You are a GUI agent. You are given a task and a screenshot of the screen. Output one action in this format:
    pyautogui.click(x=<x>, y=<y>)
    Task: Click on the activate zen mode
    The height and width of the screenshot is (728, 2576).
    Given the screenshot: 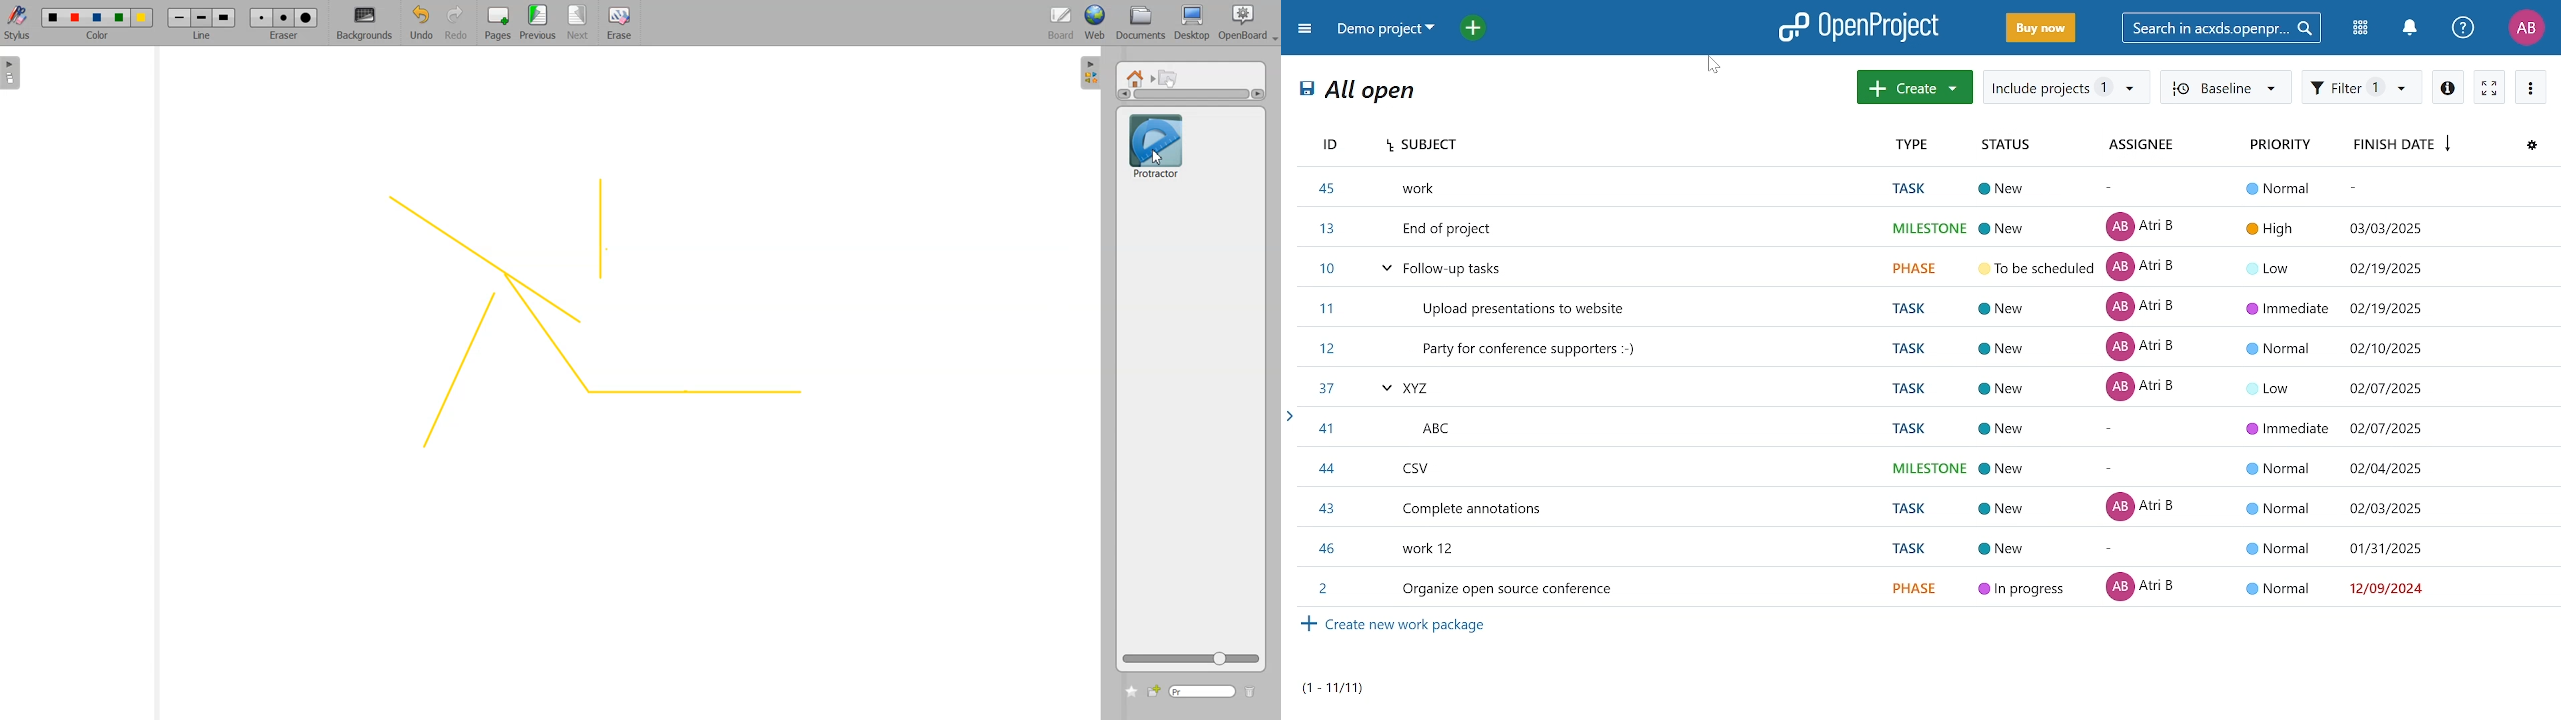 What is the action you would take?
    pyautogui.click(x=2492, y=86)
    